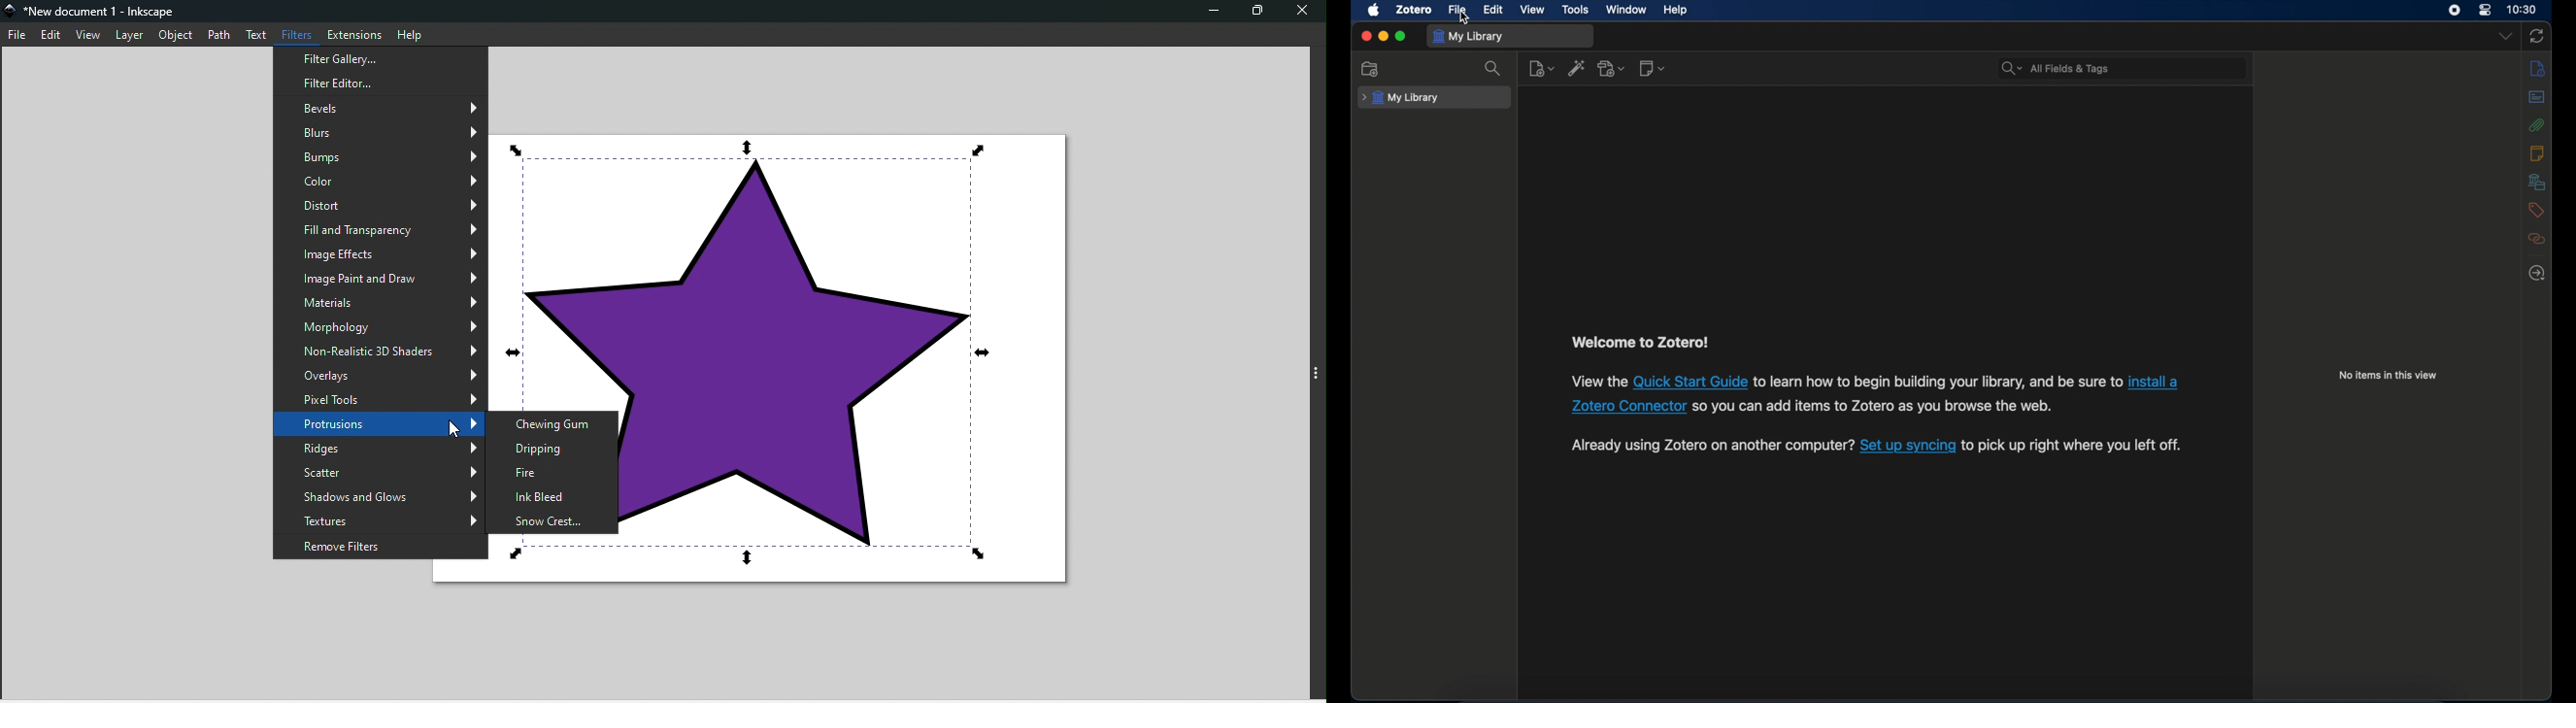 The image size is (2576, 728). What do you see at coordinates (131, 35) in the screenshot?
I see `Layer` at bounding box center [131, 35].